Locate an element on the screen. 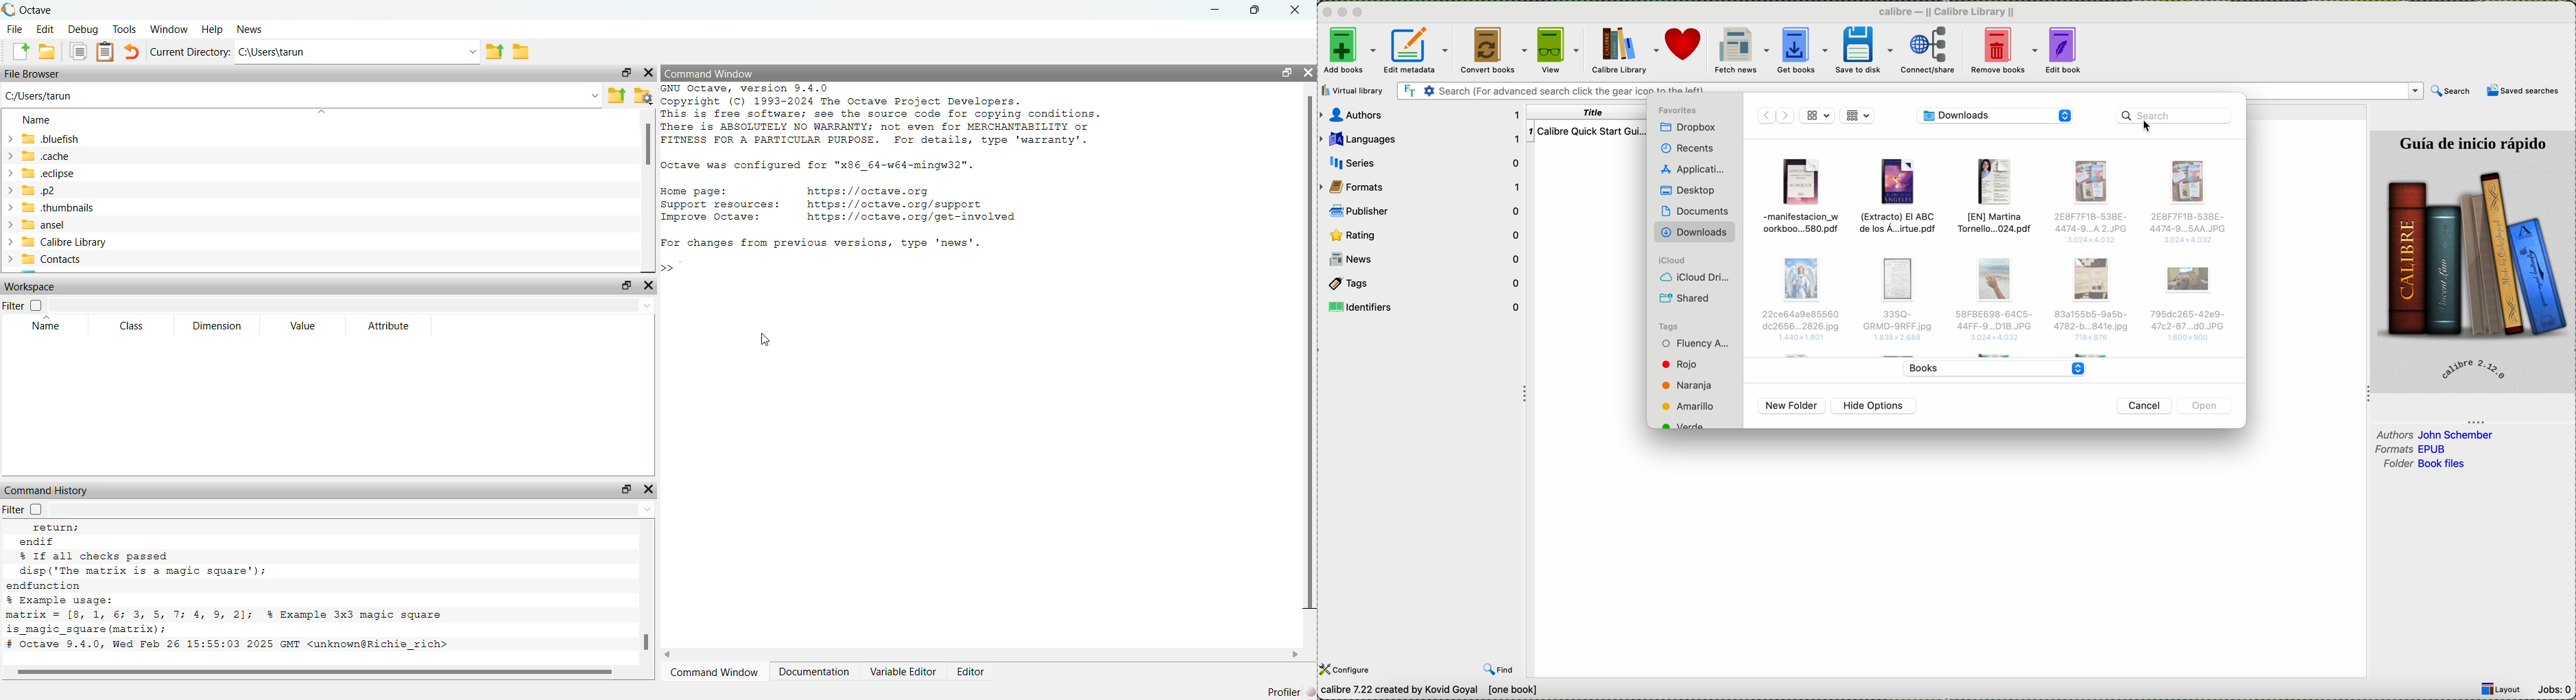 Image resolution: width=2576 pixels, height=700 pixels. shared is located at coordinates (1688, 298).